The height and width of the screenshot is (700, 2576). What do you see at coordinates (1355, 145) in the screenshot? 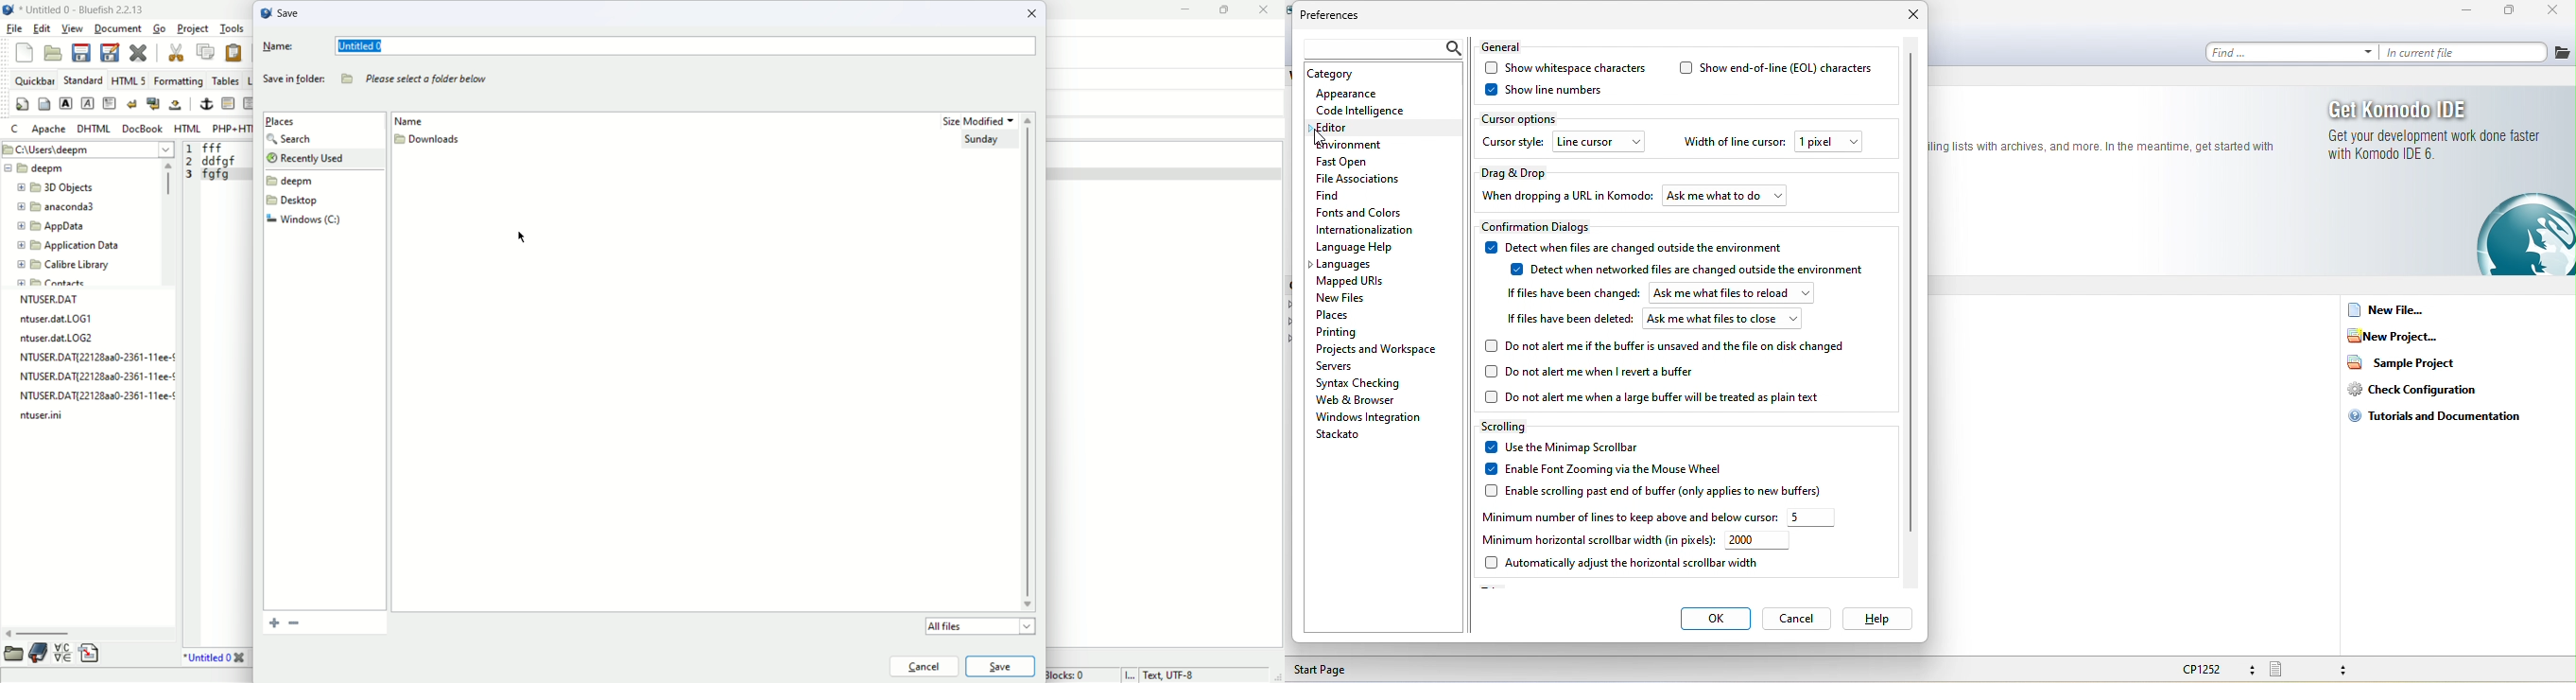
I see `environment` at bounding box center [1355, 145].